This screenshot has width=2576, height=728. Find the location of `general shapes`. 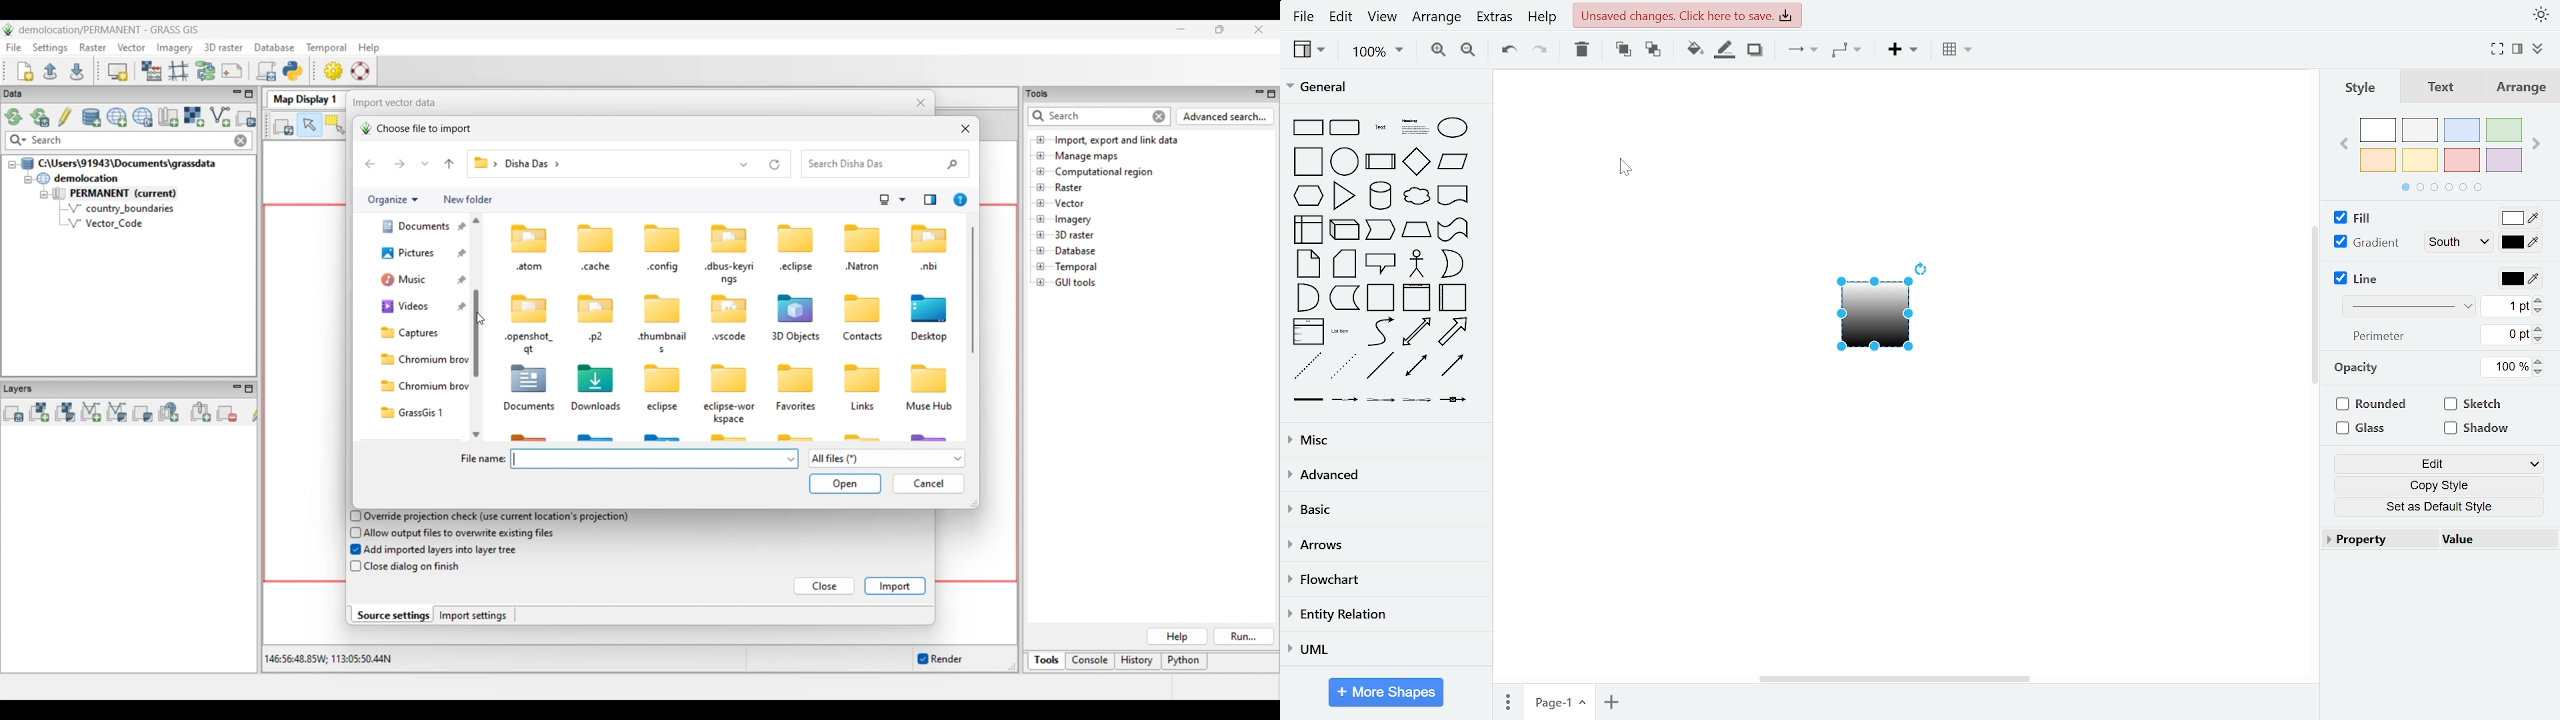

general shapes is located at coordinates (1379, 365).